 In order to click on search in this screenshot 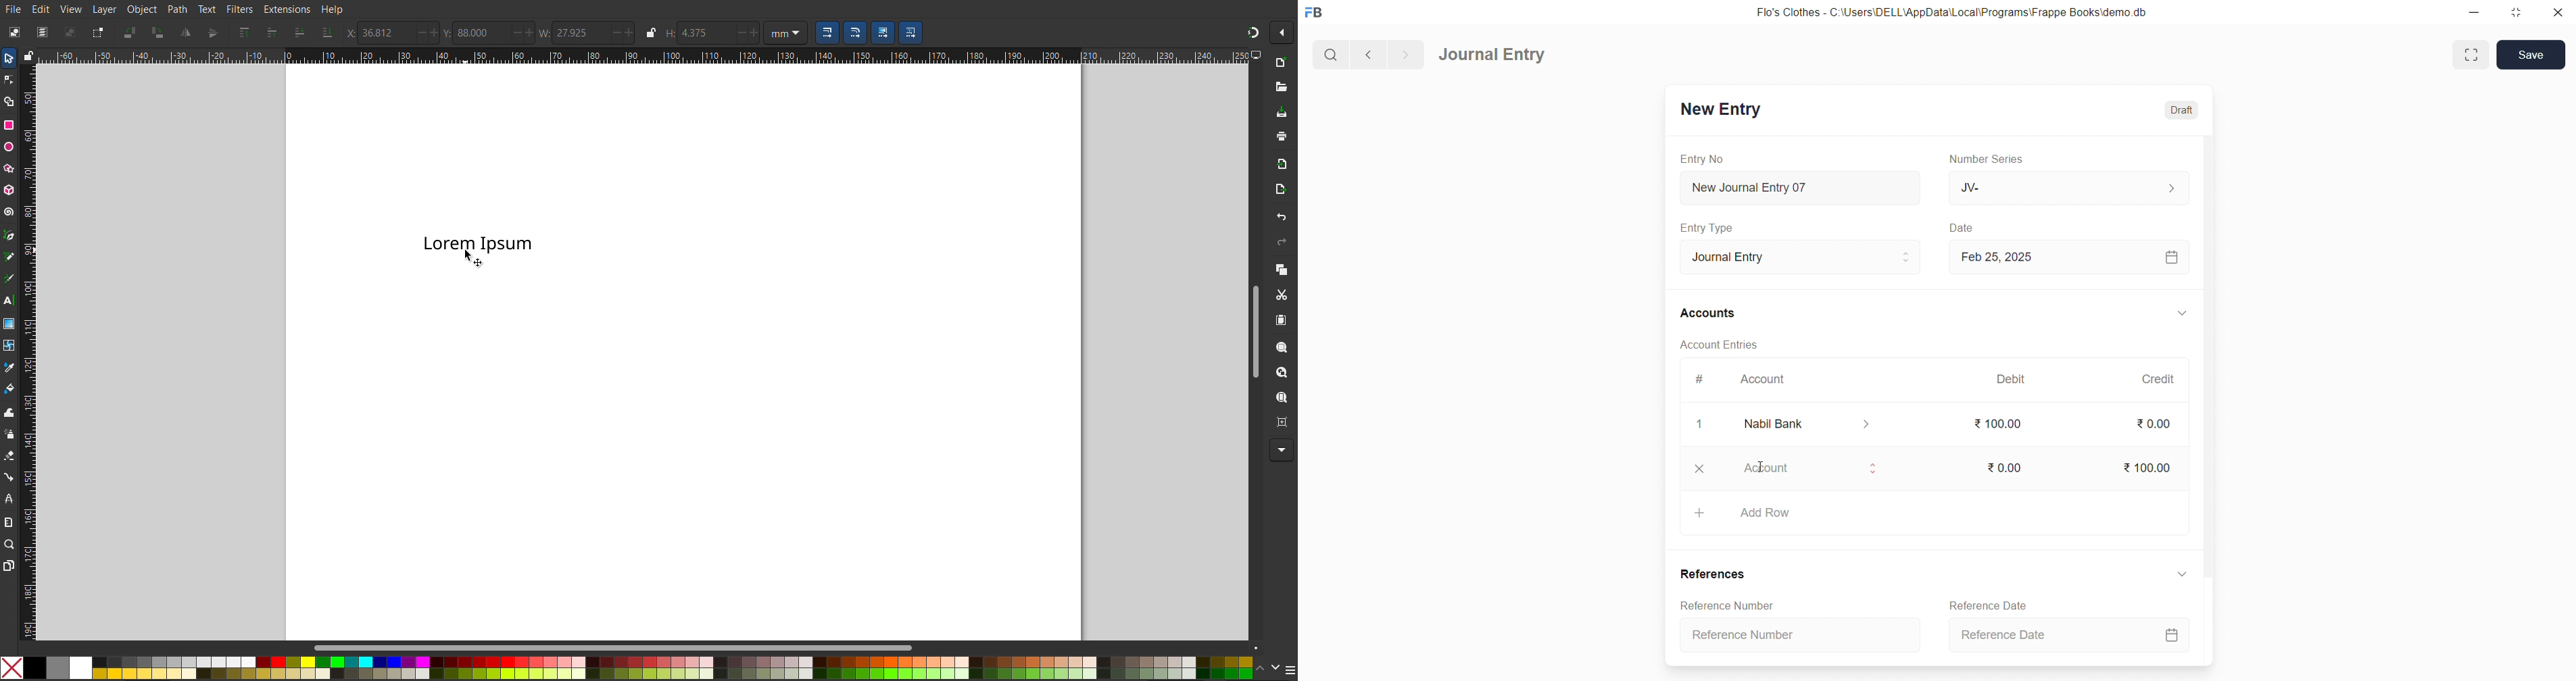, I will do `click(1329, 53)`.